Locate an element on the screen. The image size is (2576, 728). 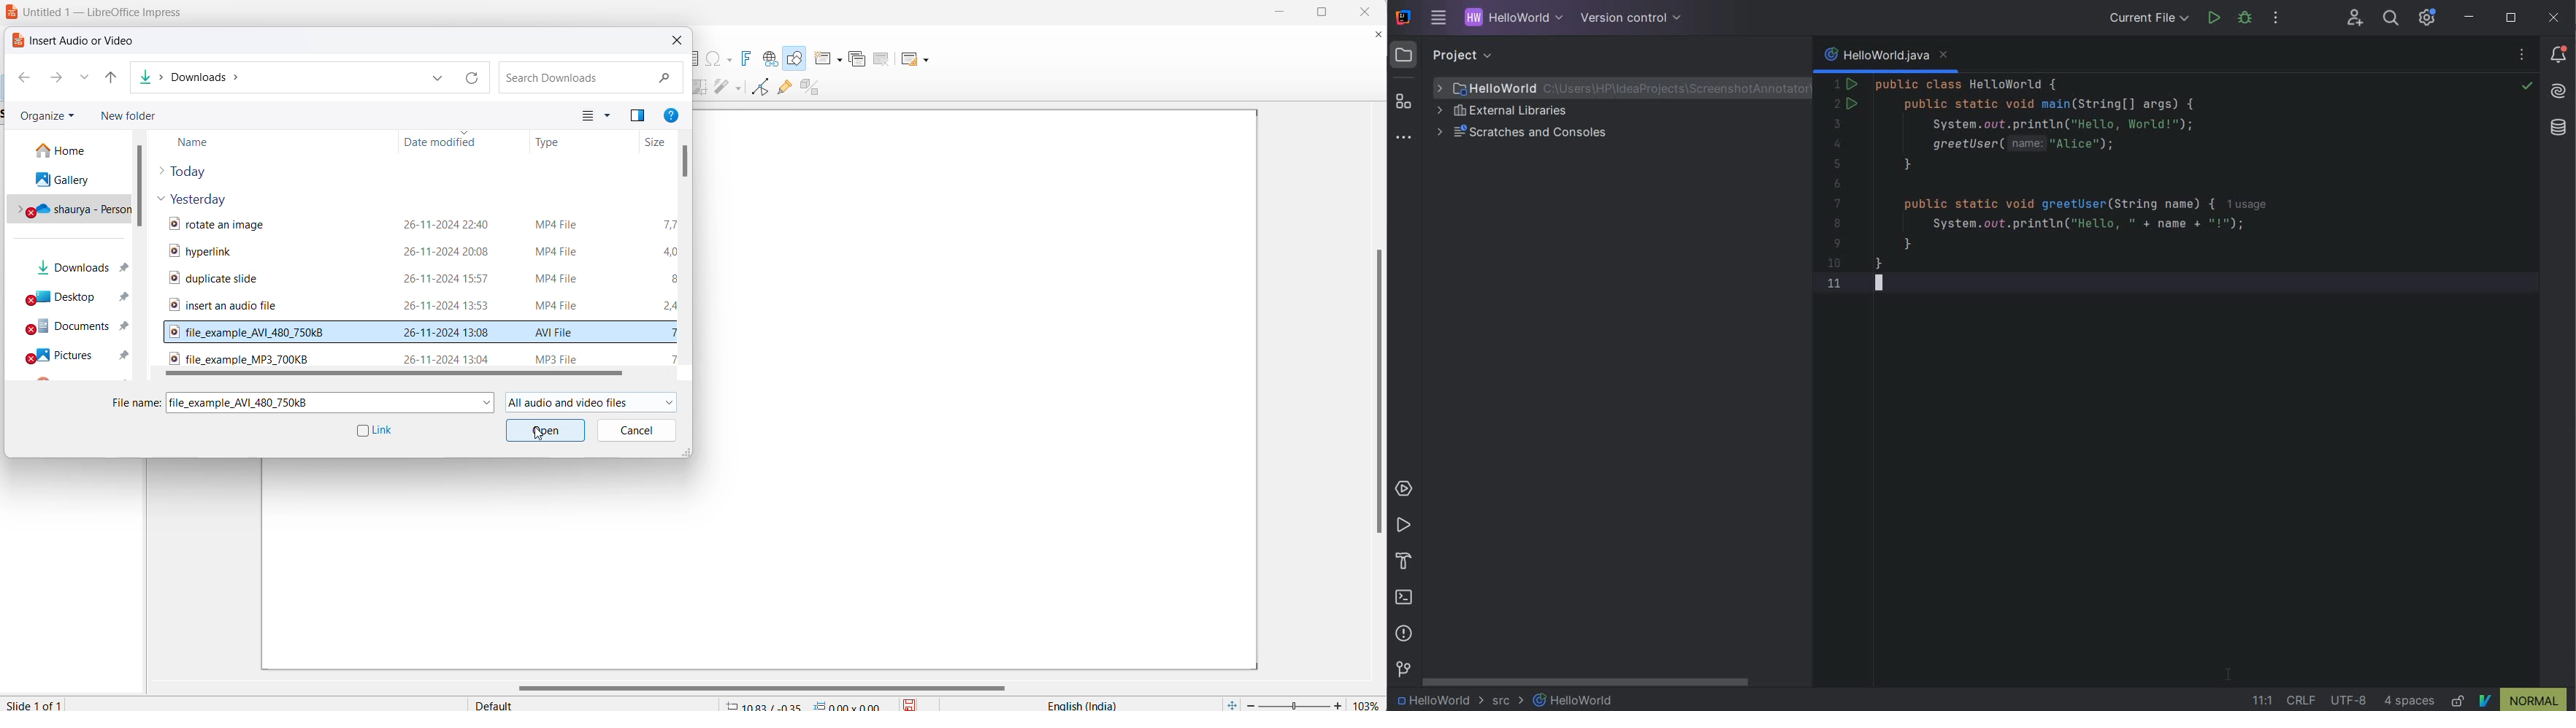
file type heading is located at coordinates (559, 139).